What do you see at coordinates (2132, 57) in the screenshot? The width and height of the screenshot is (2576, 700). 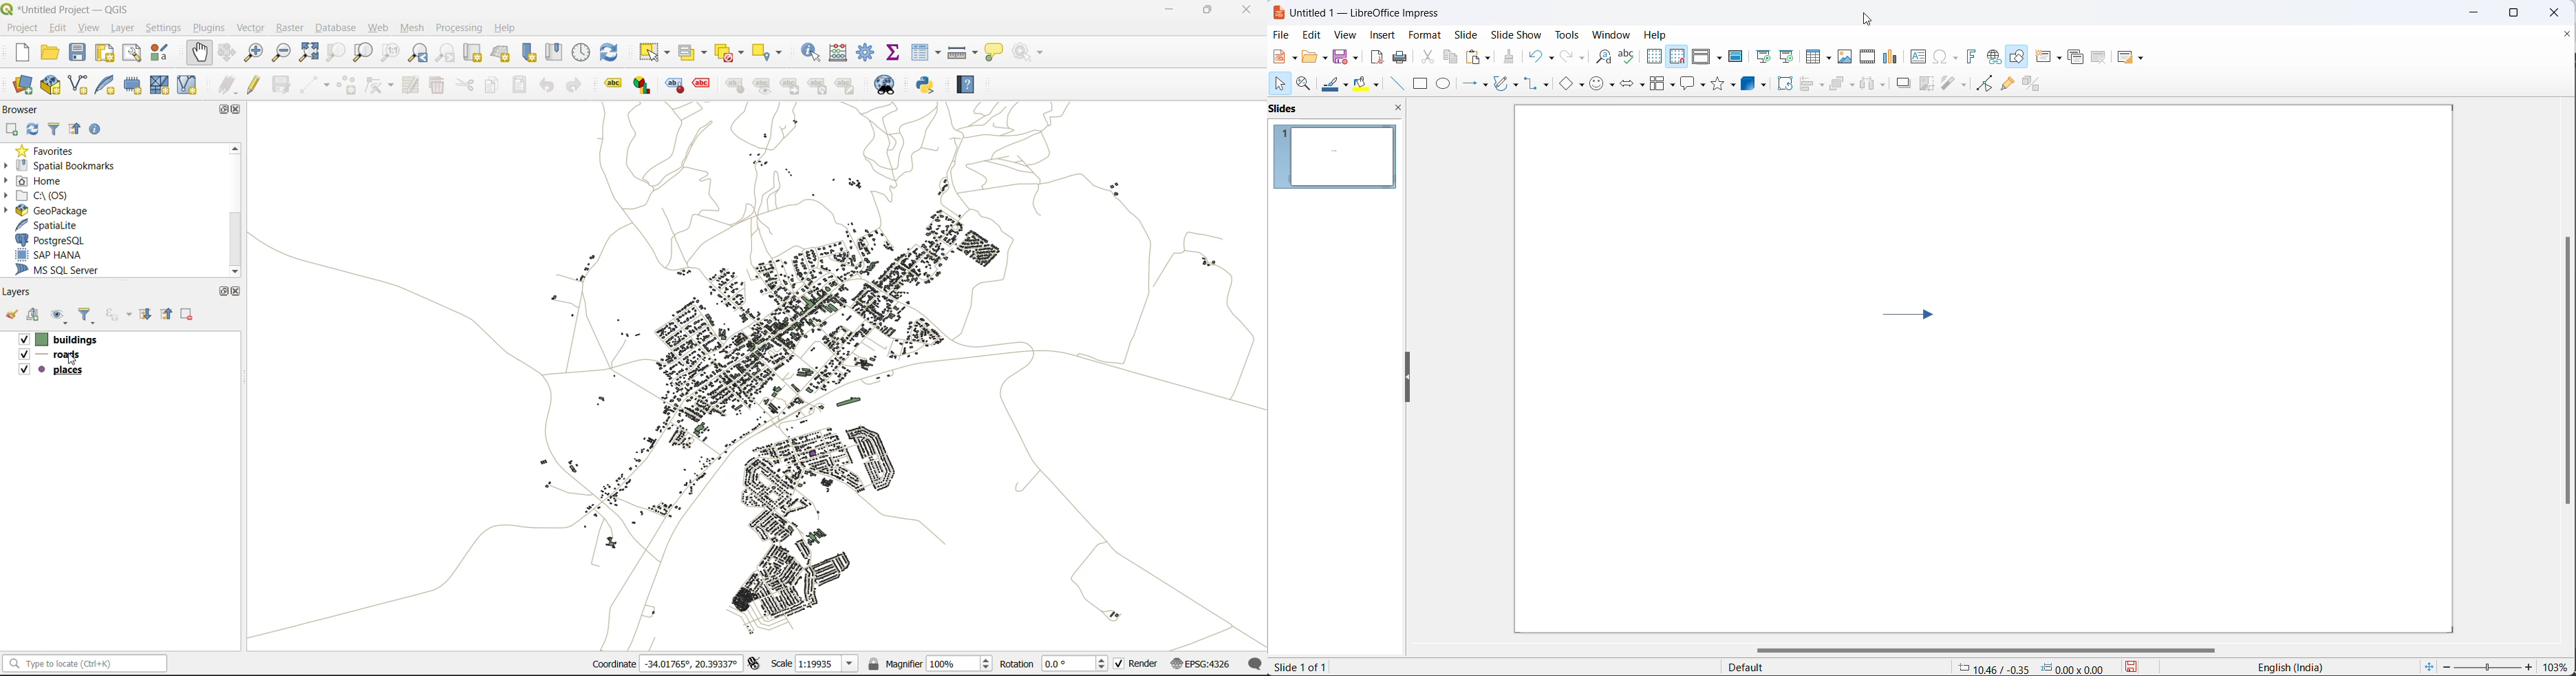 I see `slide layout` at bounding box center [2132, 57].